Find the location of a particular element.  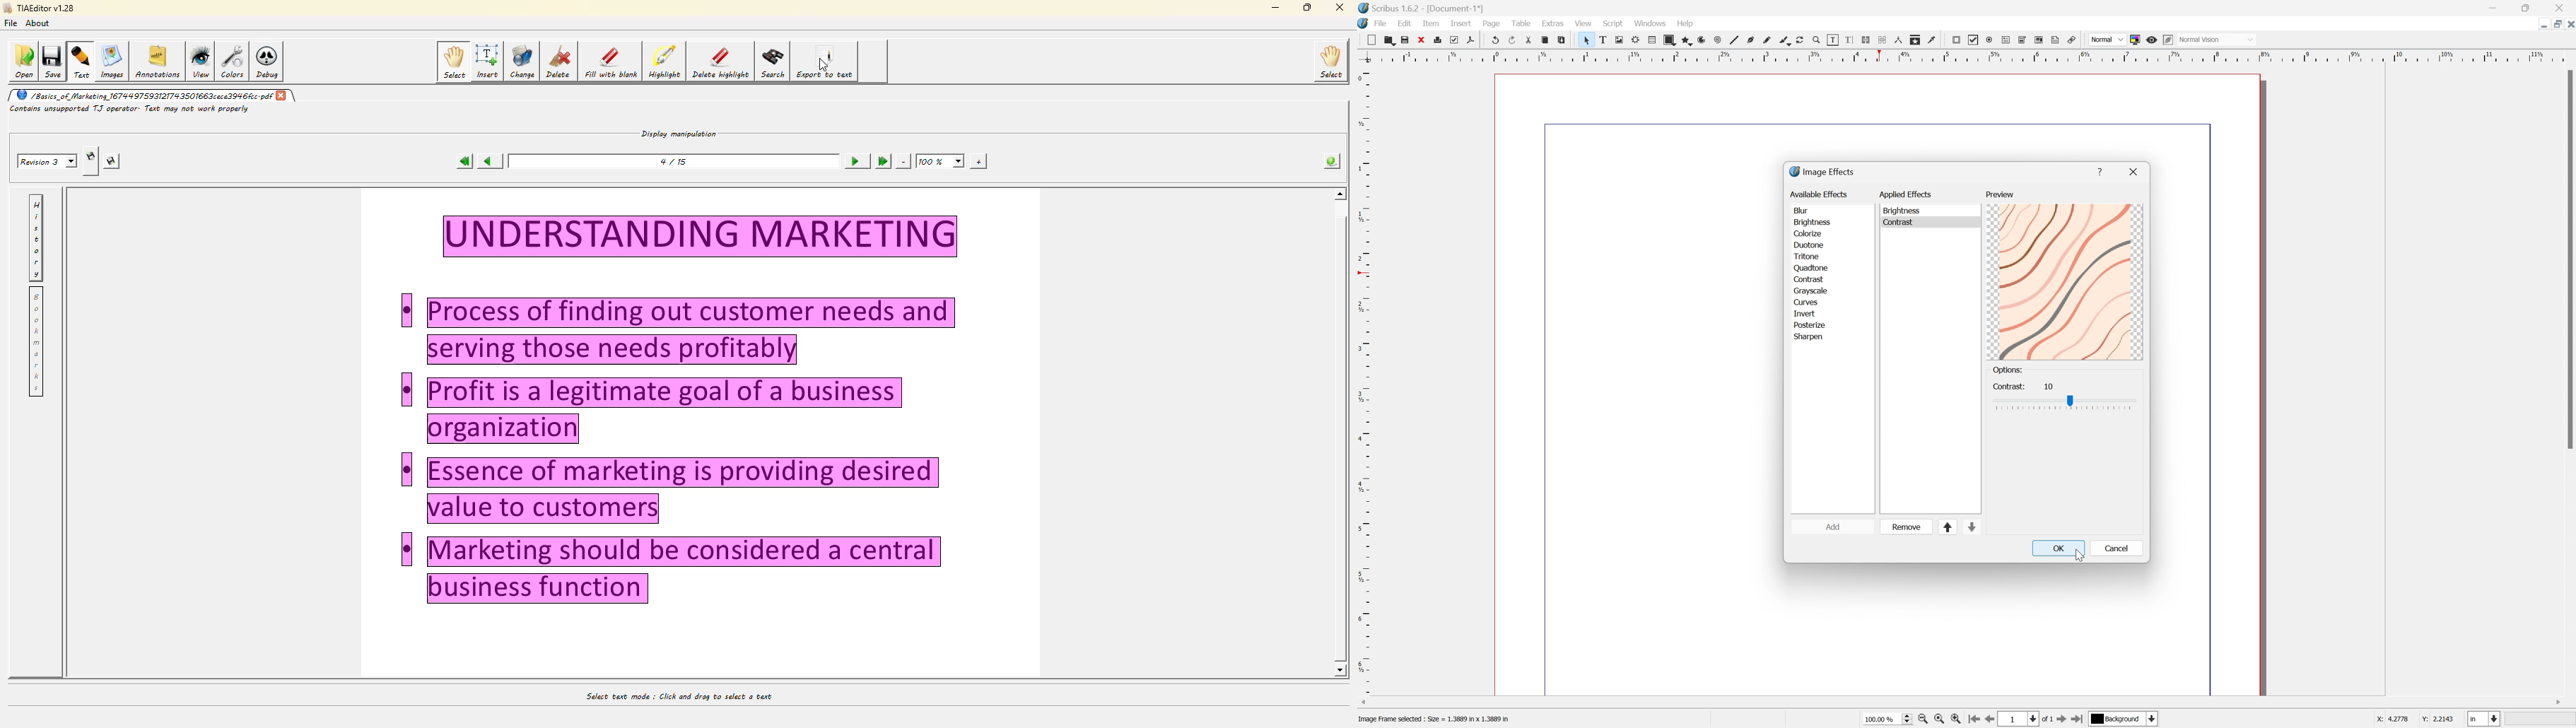

export to text is located at coordinates (827, 60).